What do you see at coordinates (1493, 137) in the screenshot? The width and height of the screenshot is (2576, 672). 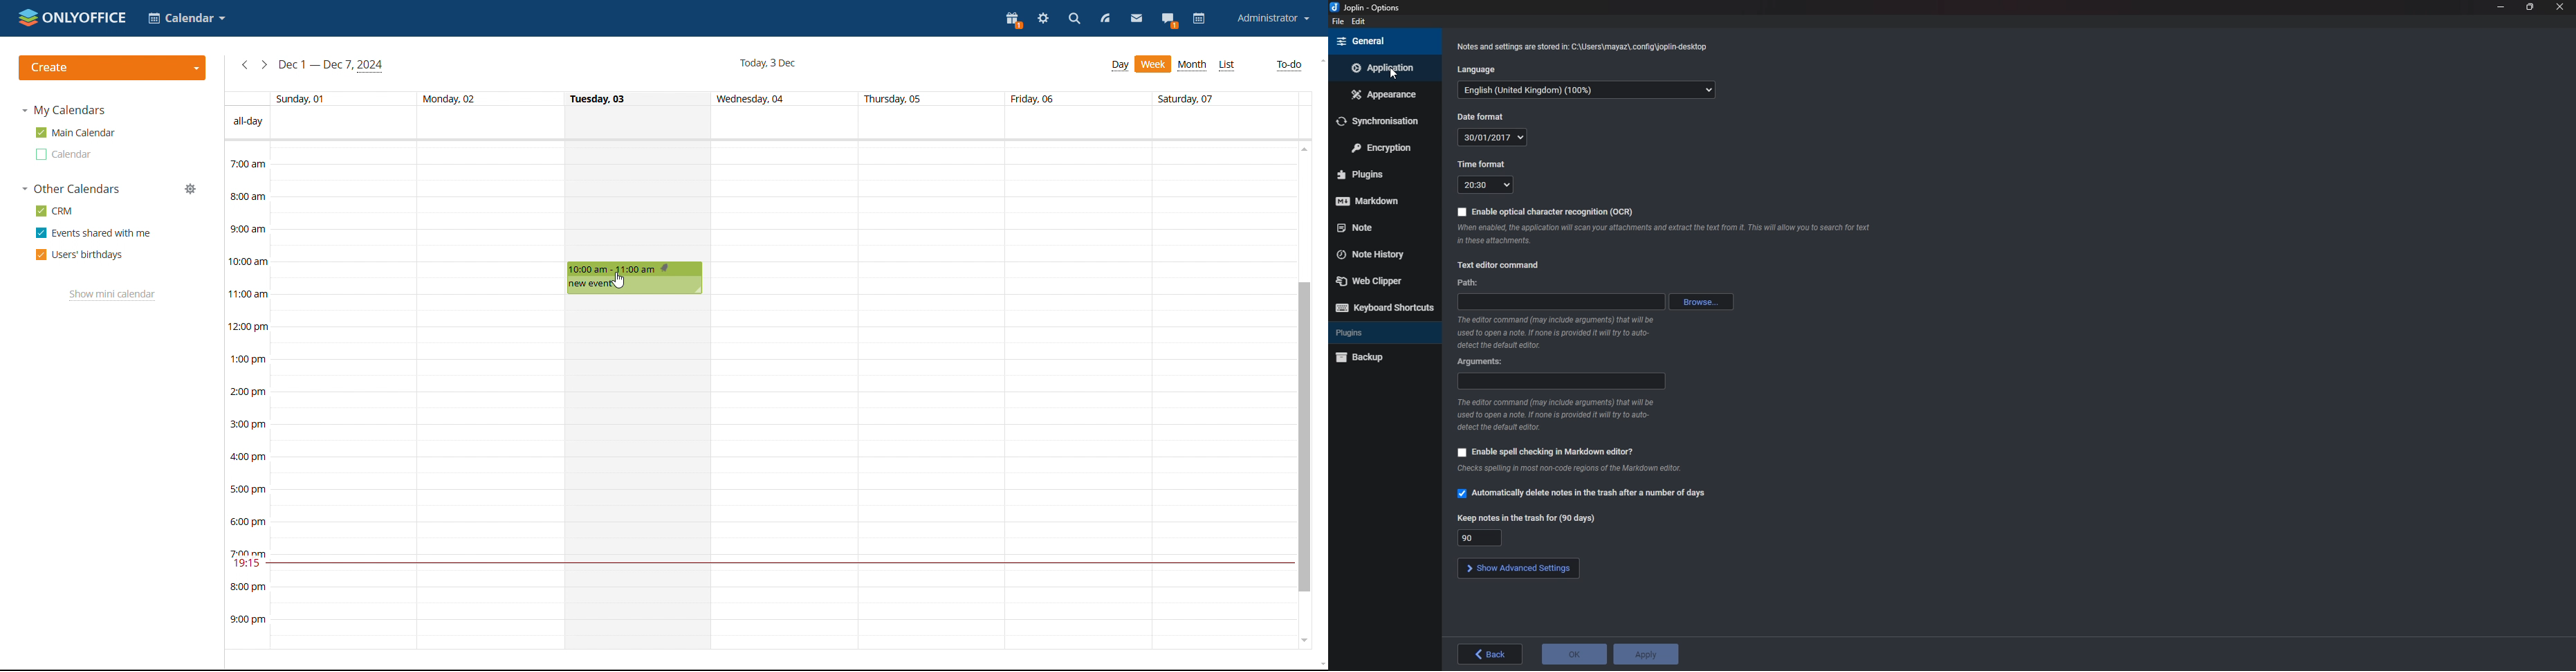 I see `Date format` at bounding box center [1493, 137].